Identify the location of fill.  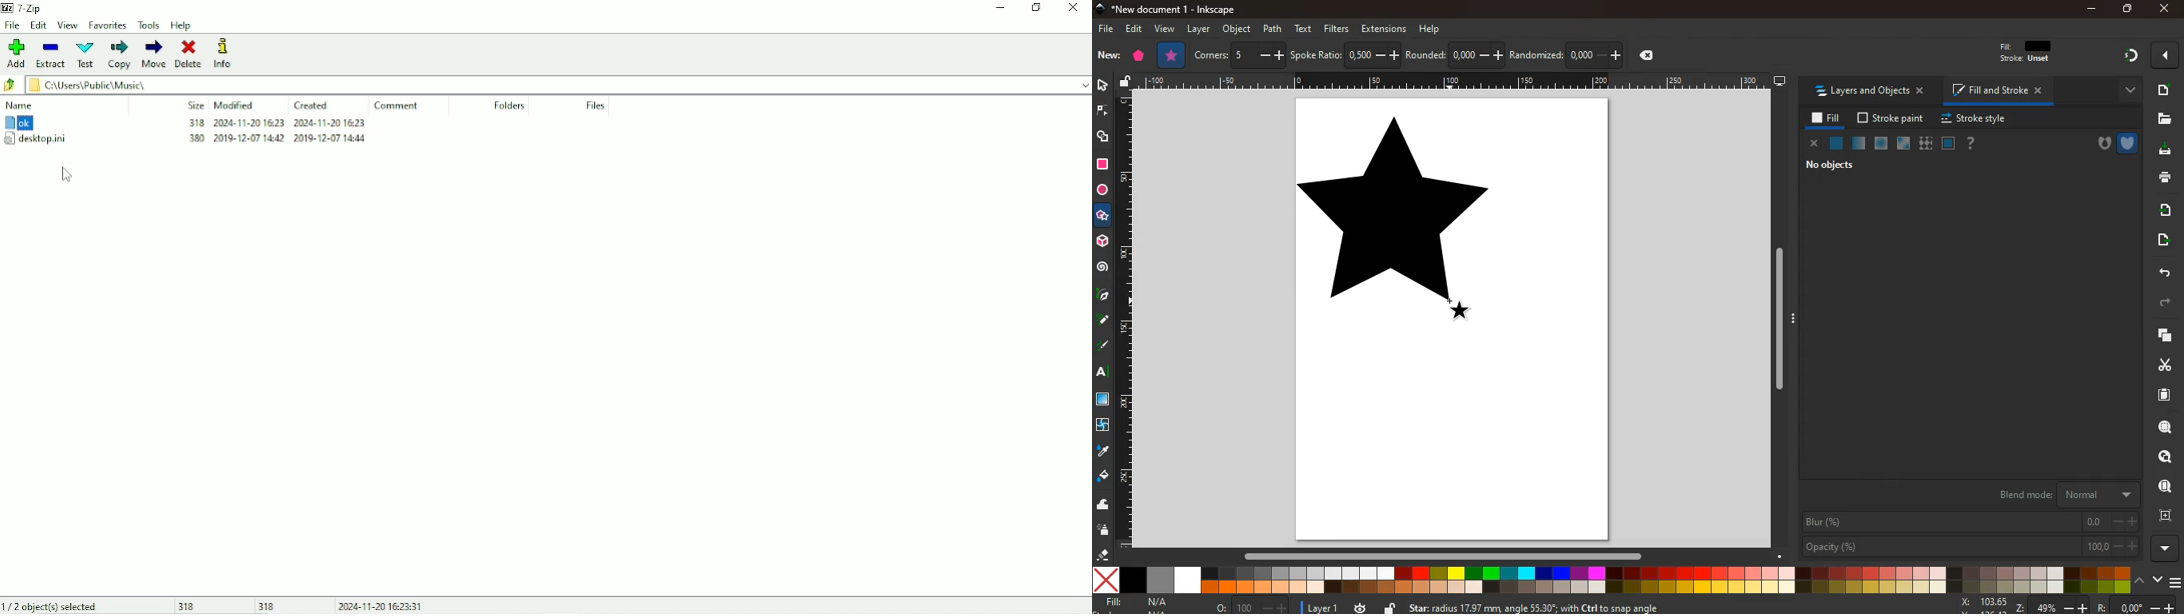
(2035, 53).